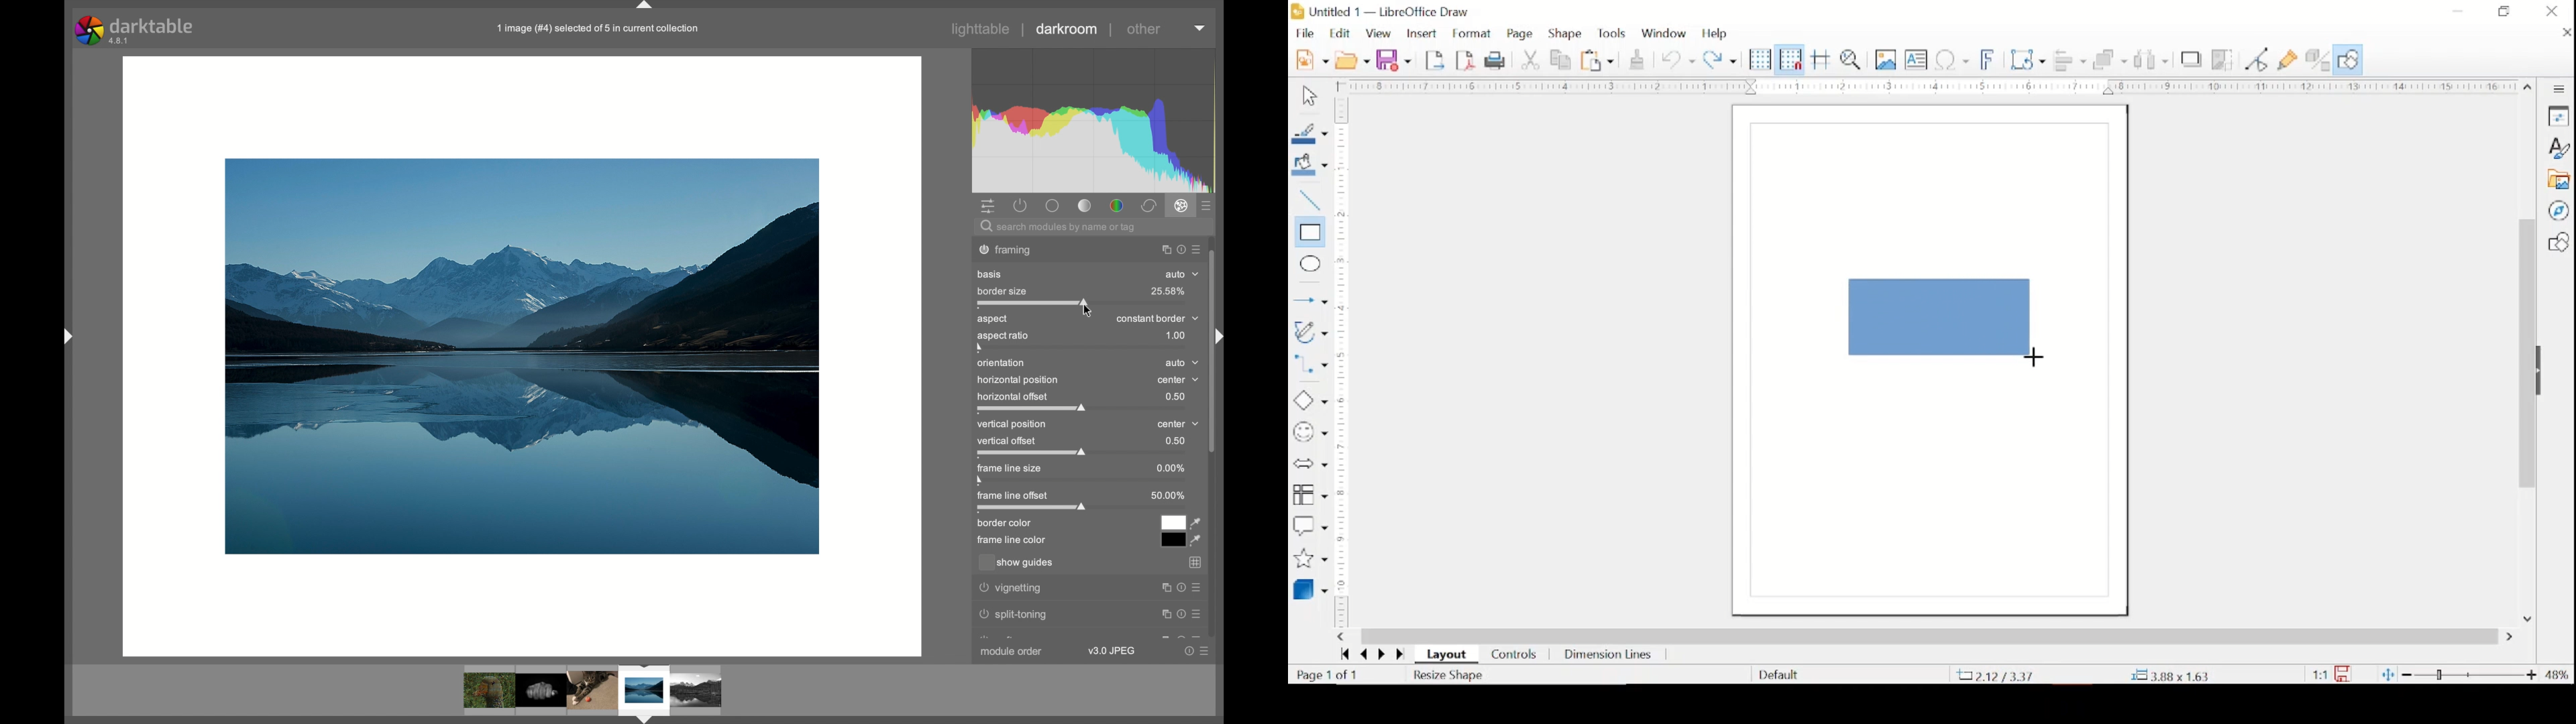 This screenshot has height=728, width=2576. What do you see at coordinates (1032, 447) in the screenshot?
I see `vertical offset slider` at bounding box center [1032, 447].